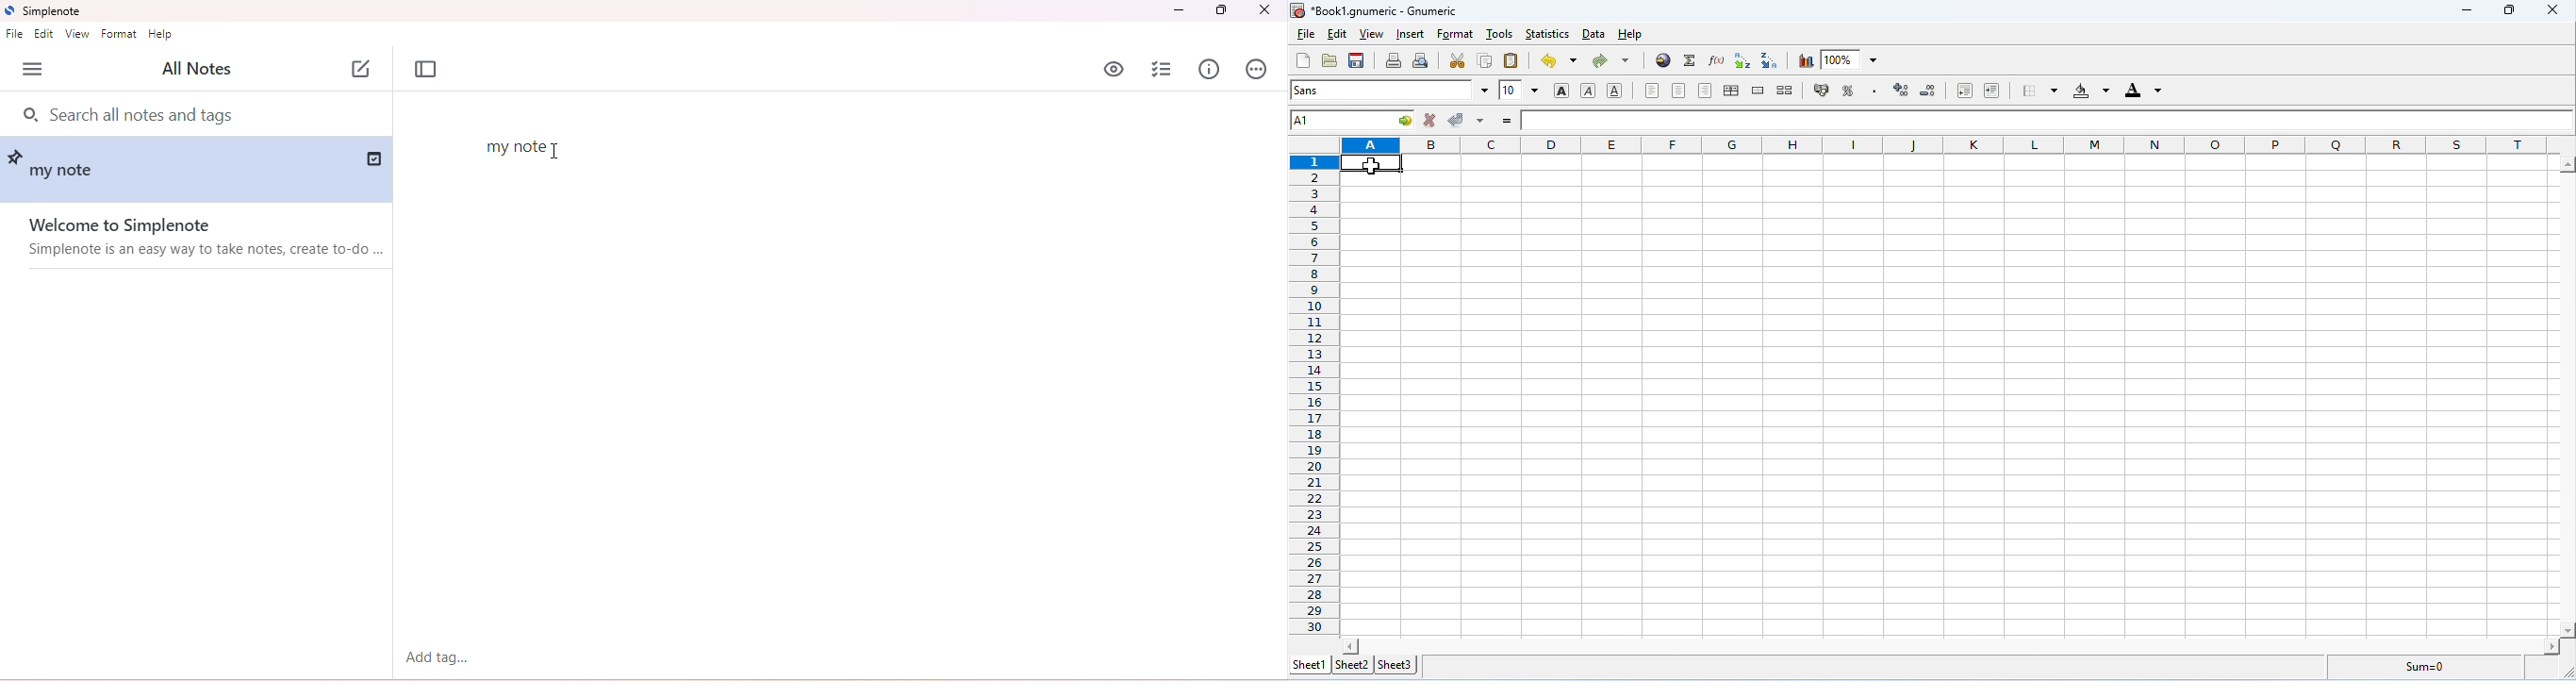 This screenshot has height=700, width=2576. I want to click on selected cell, so click(1351, 121).